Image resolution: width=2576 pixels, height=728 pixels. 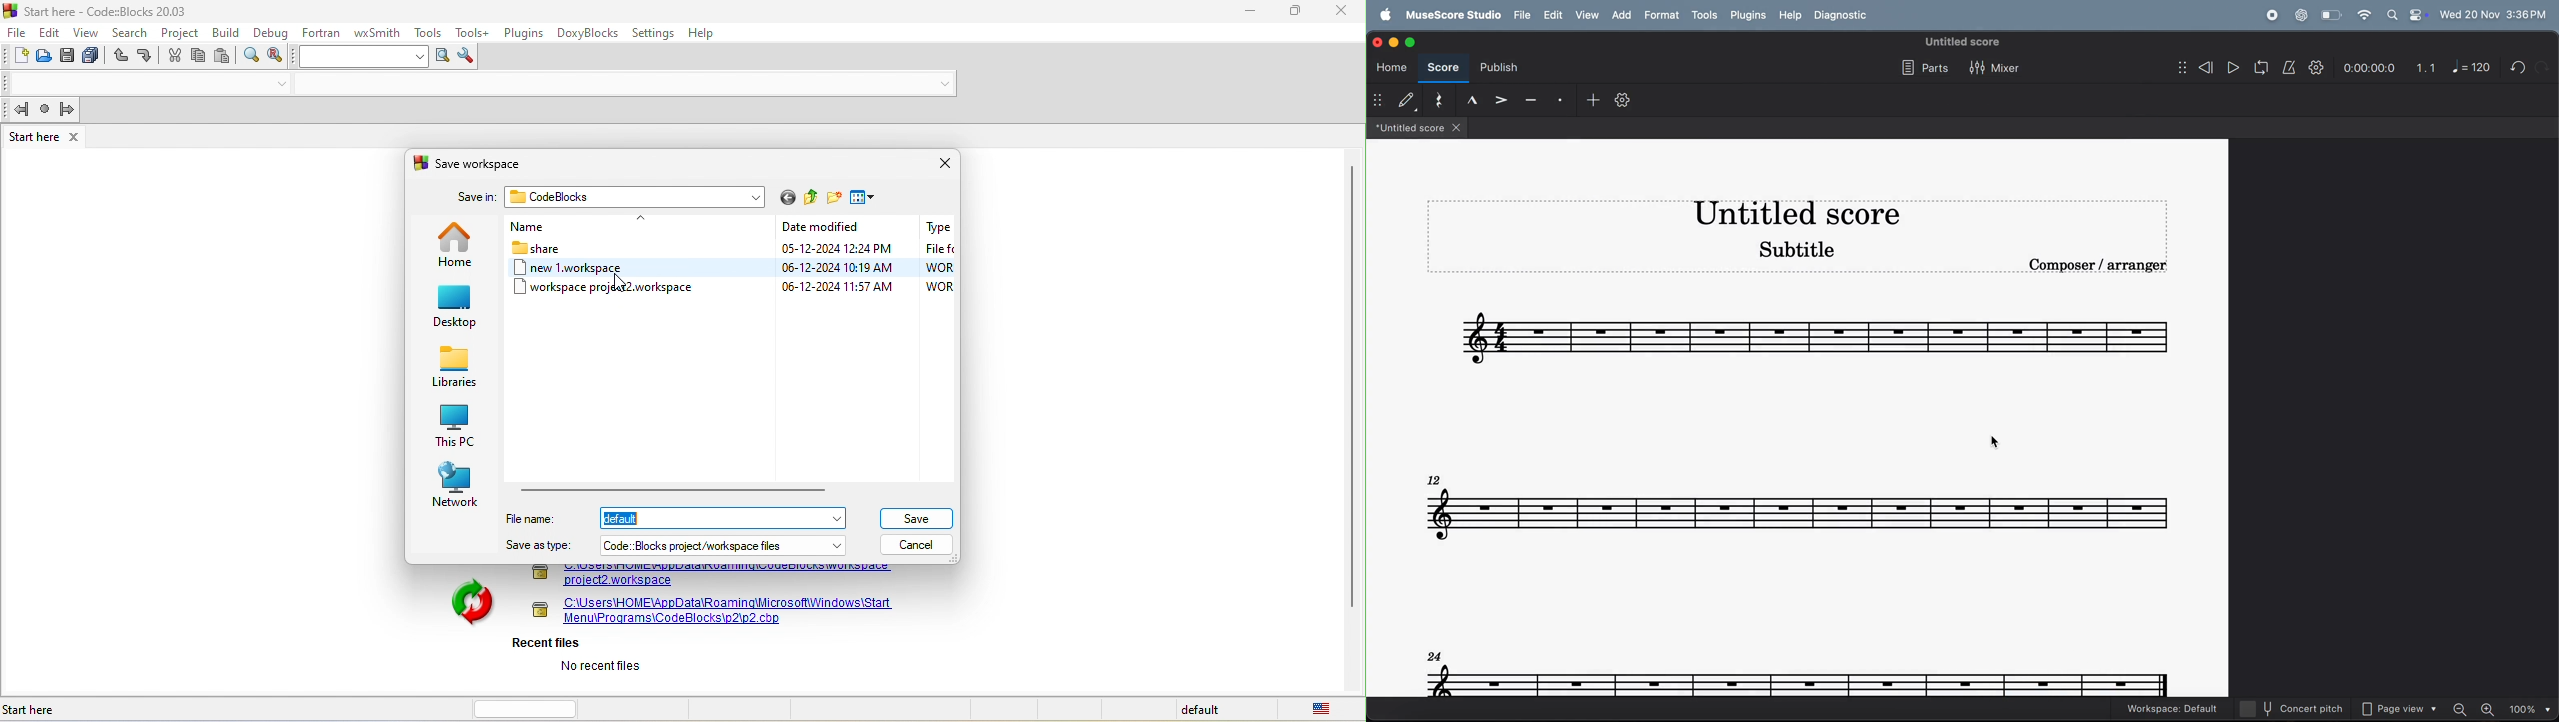 I want to click on apple menu, so click(x=1383, y=15).